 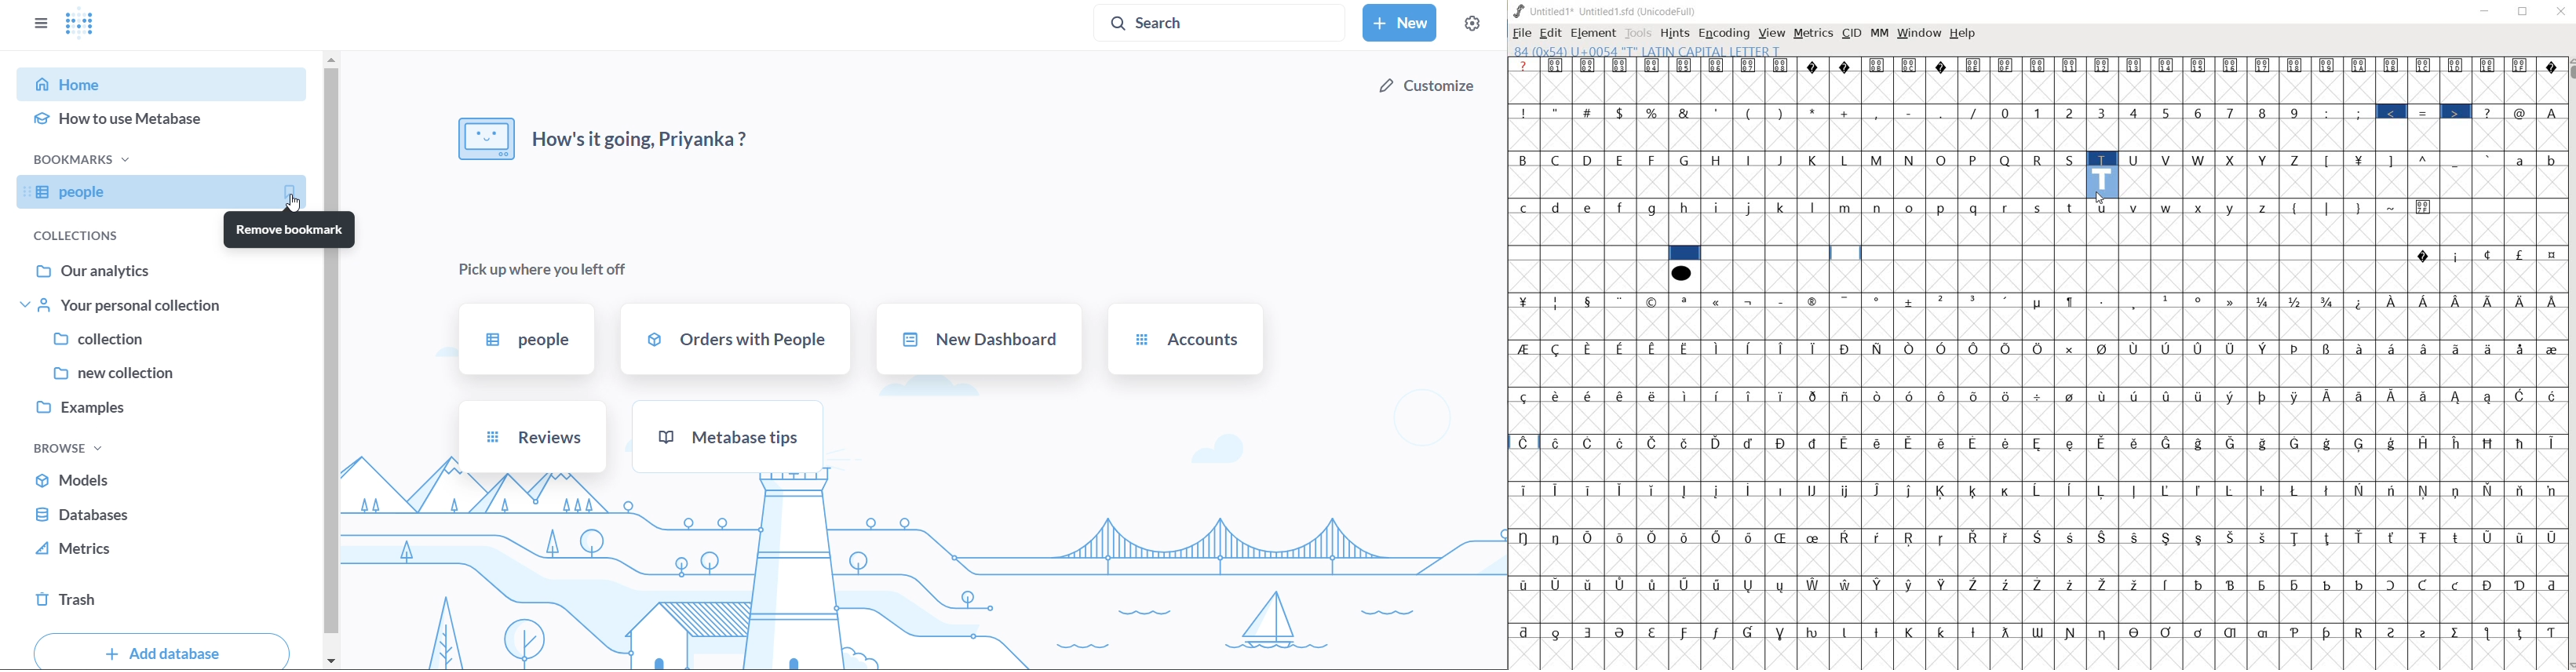 I want to click on Symbol, so click(x=2394, y=443).